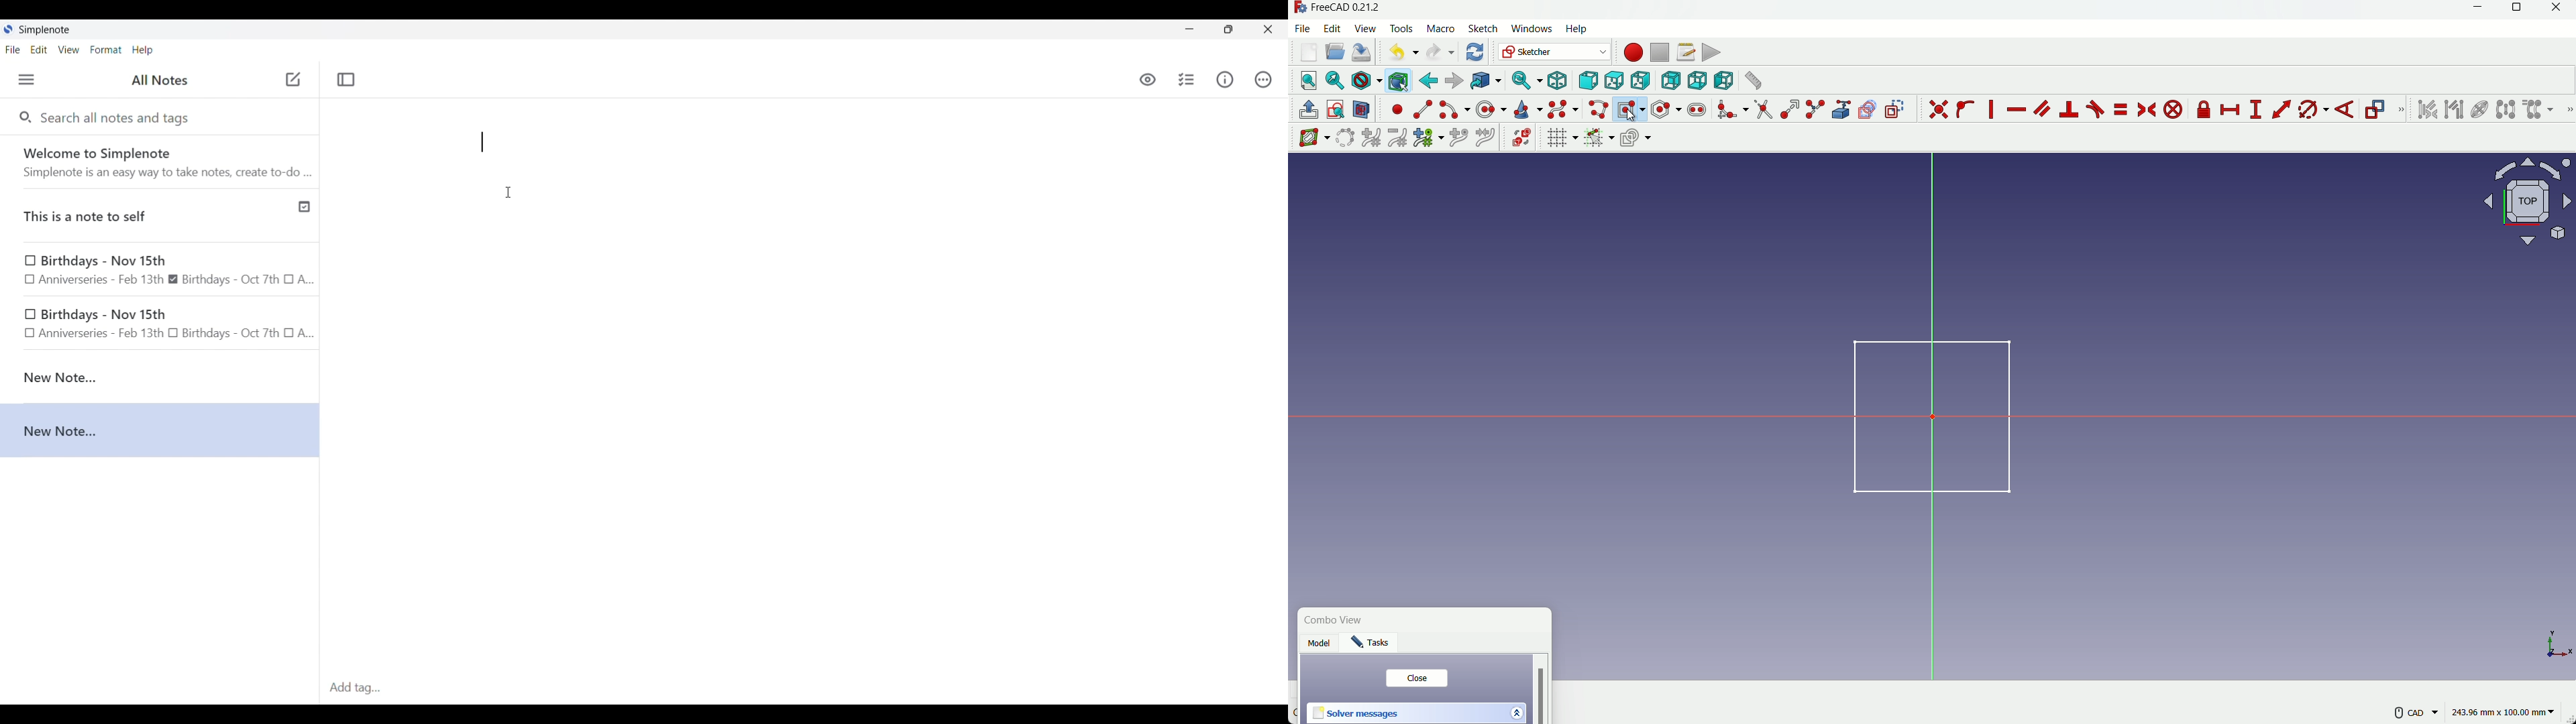 The image size is (2576, 728). What do you see at coordinates (1333, 27) in the screenshot?
I see `edit menu` at bounding box center [1333, 27].